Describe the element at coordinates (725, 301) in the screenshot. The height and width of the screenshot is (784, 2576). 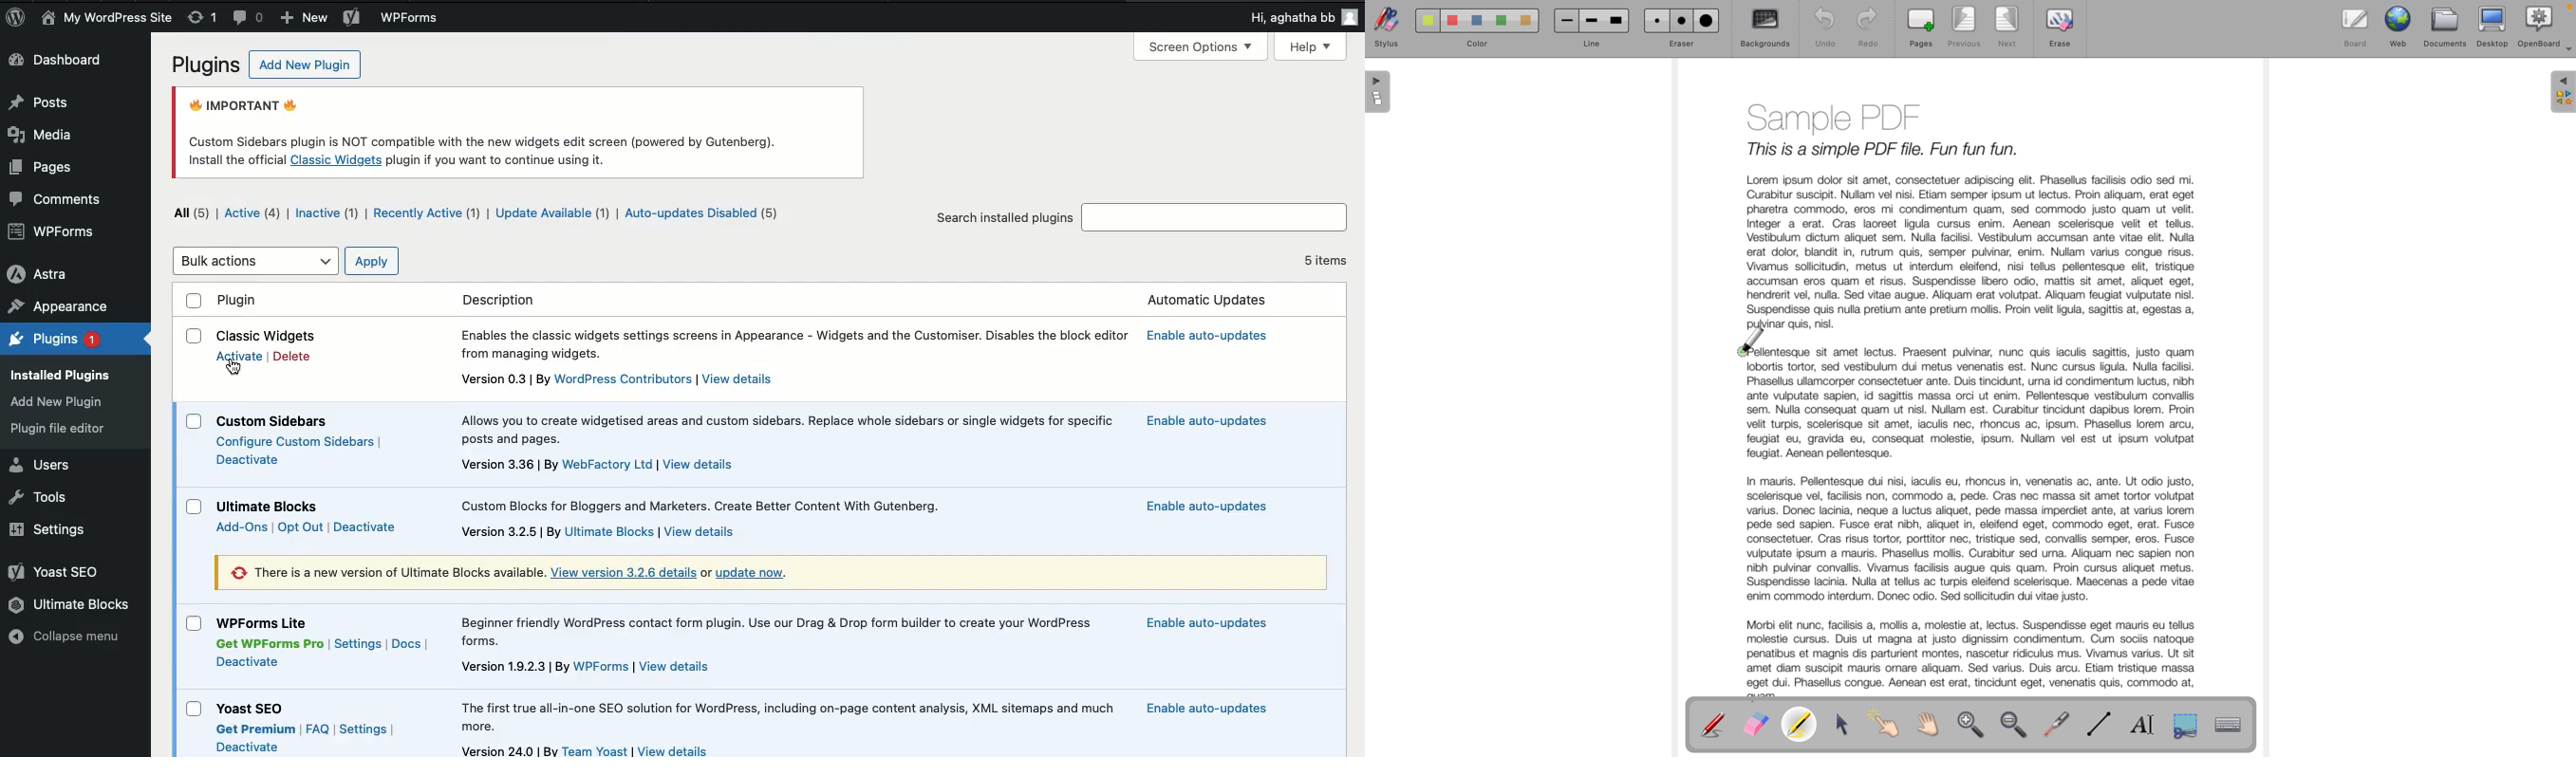
I see `Plugin` at that location.